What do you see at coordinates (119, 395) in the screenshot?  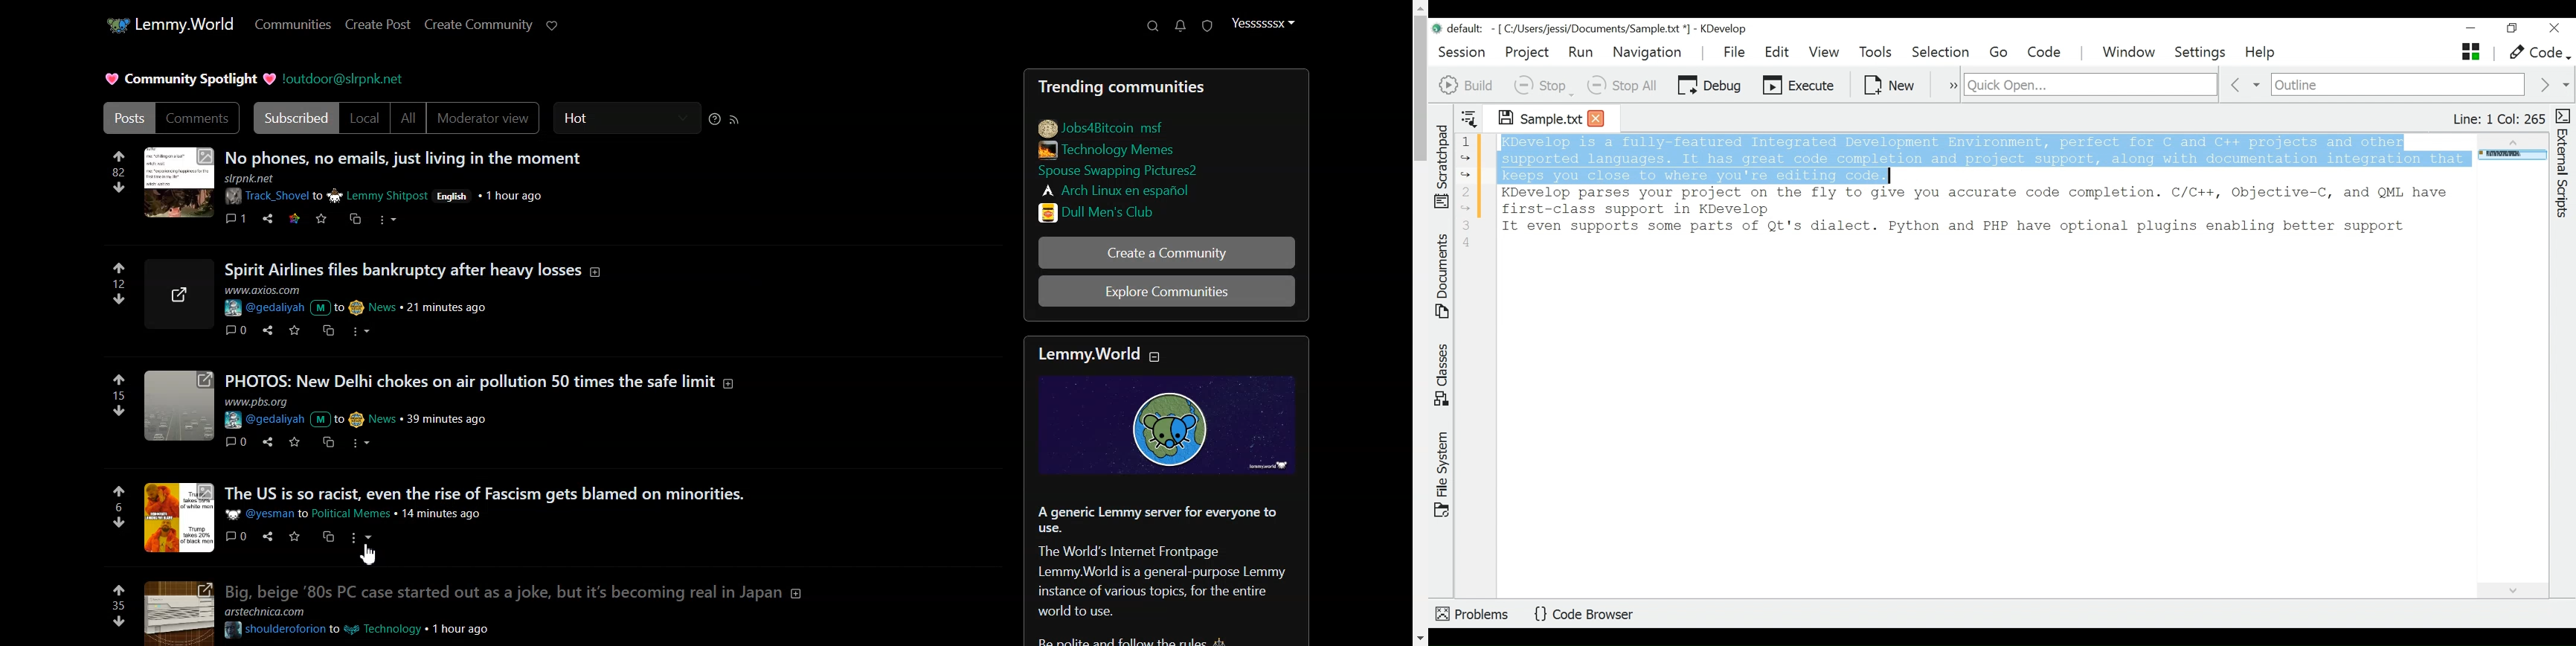 I see `numbers` at bounding box center [119, 395].